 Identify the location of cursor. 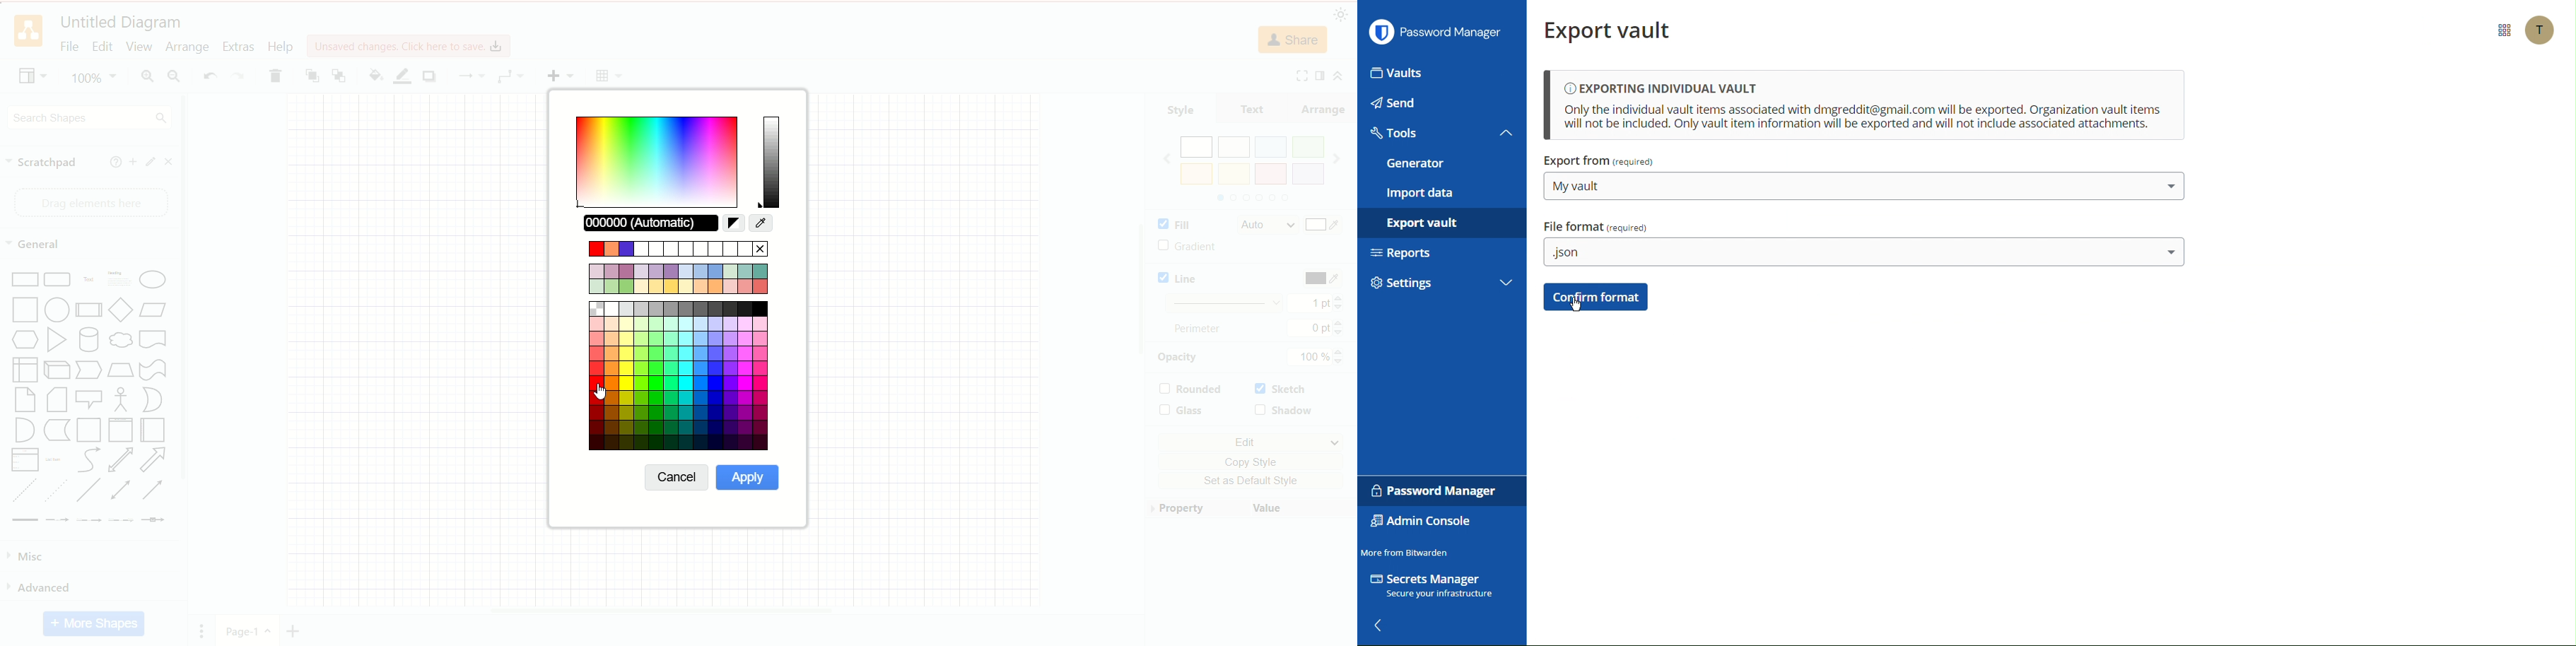
(1572, 305).